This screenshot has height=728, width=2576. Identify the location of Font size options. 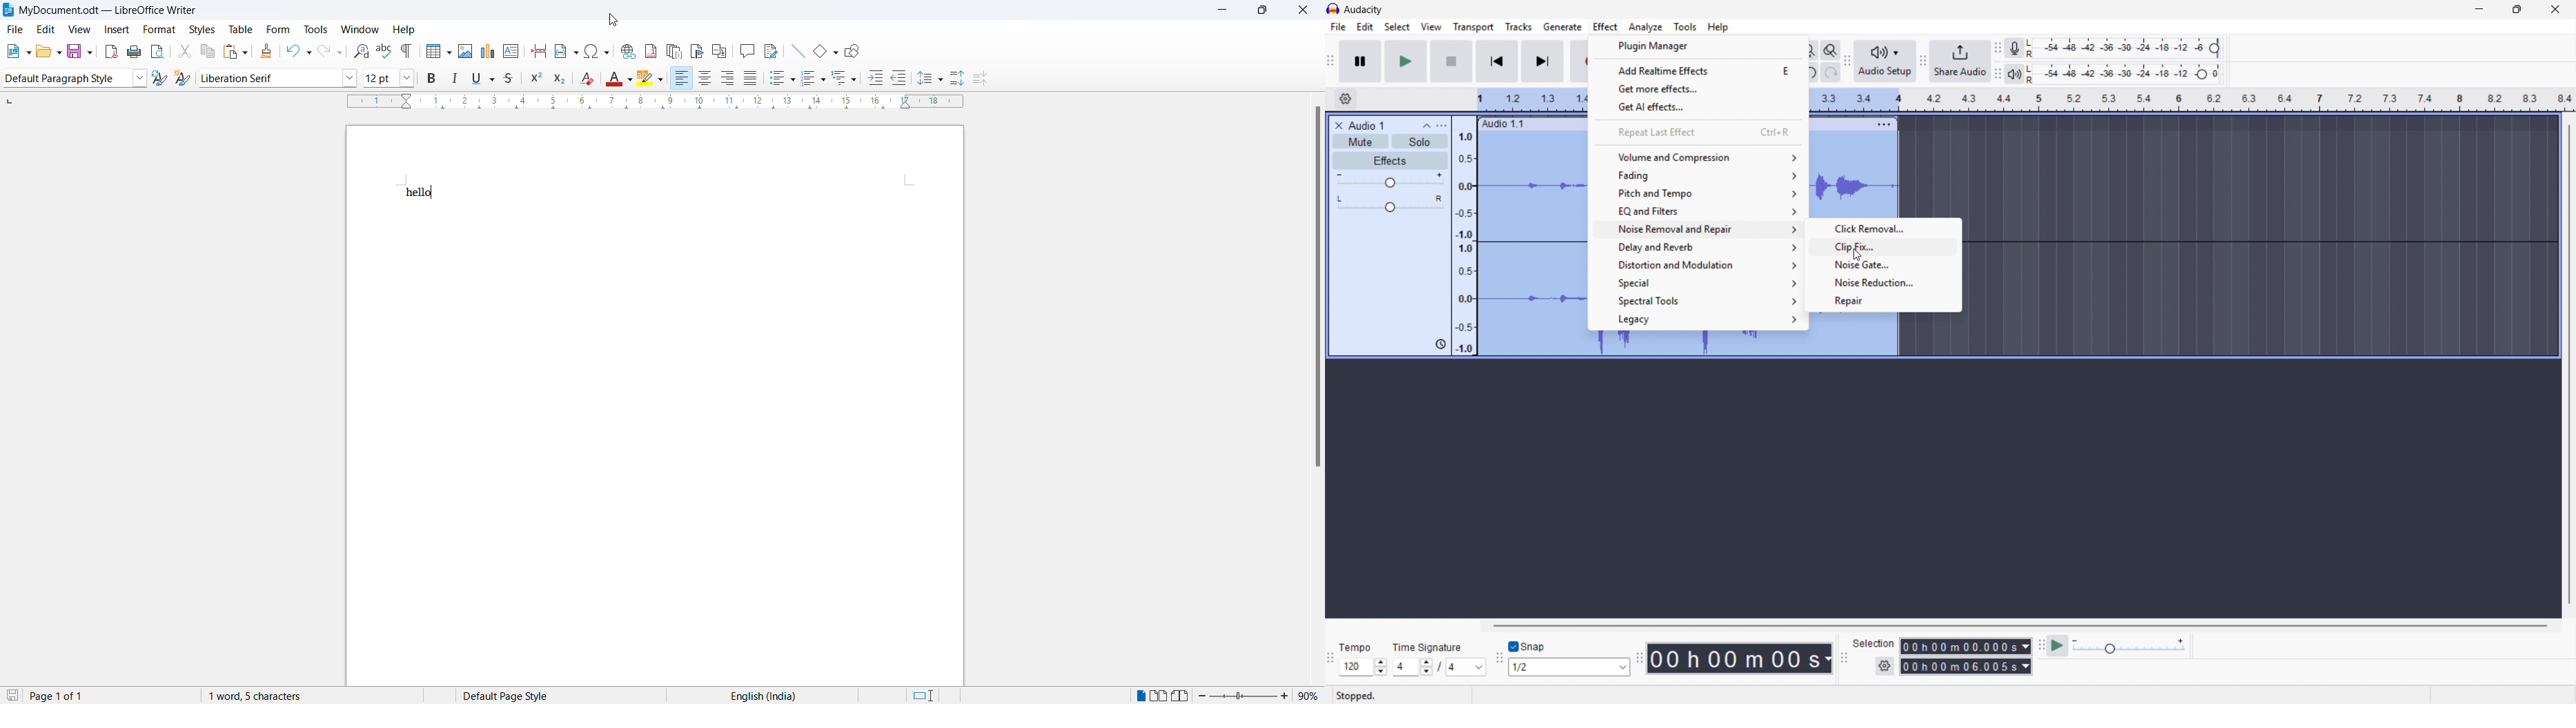
(409, 79).